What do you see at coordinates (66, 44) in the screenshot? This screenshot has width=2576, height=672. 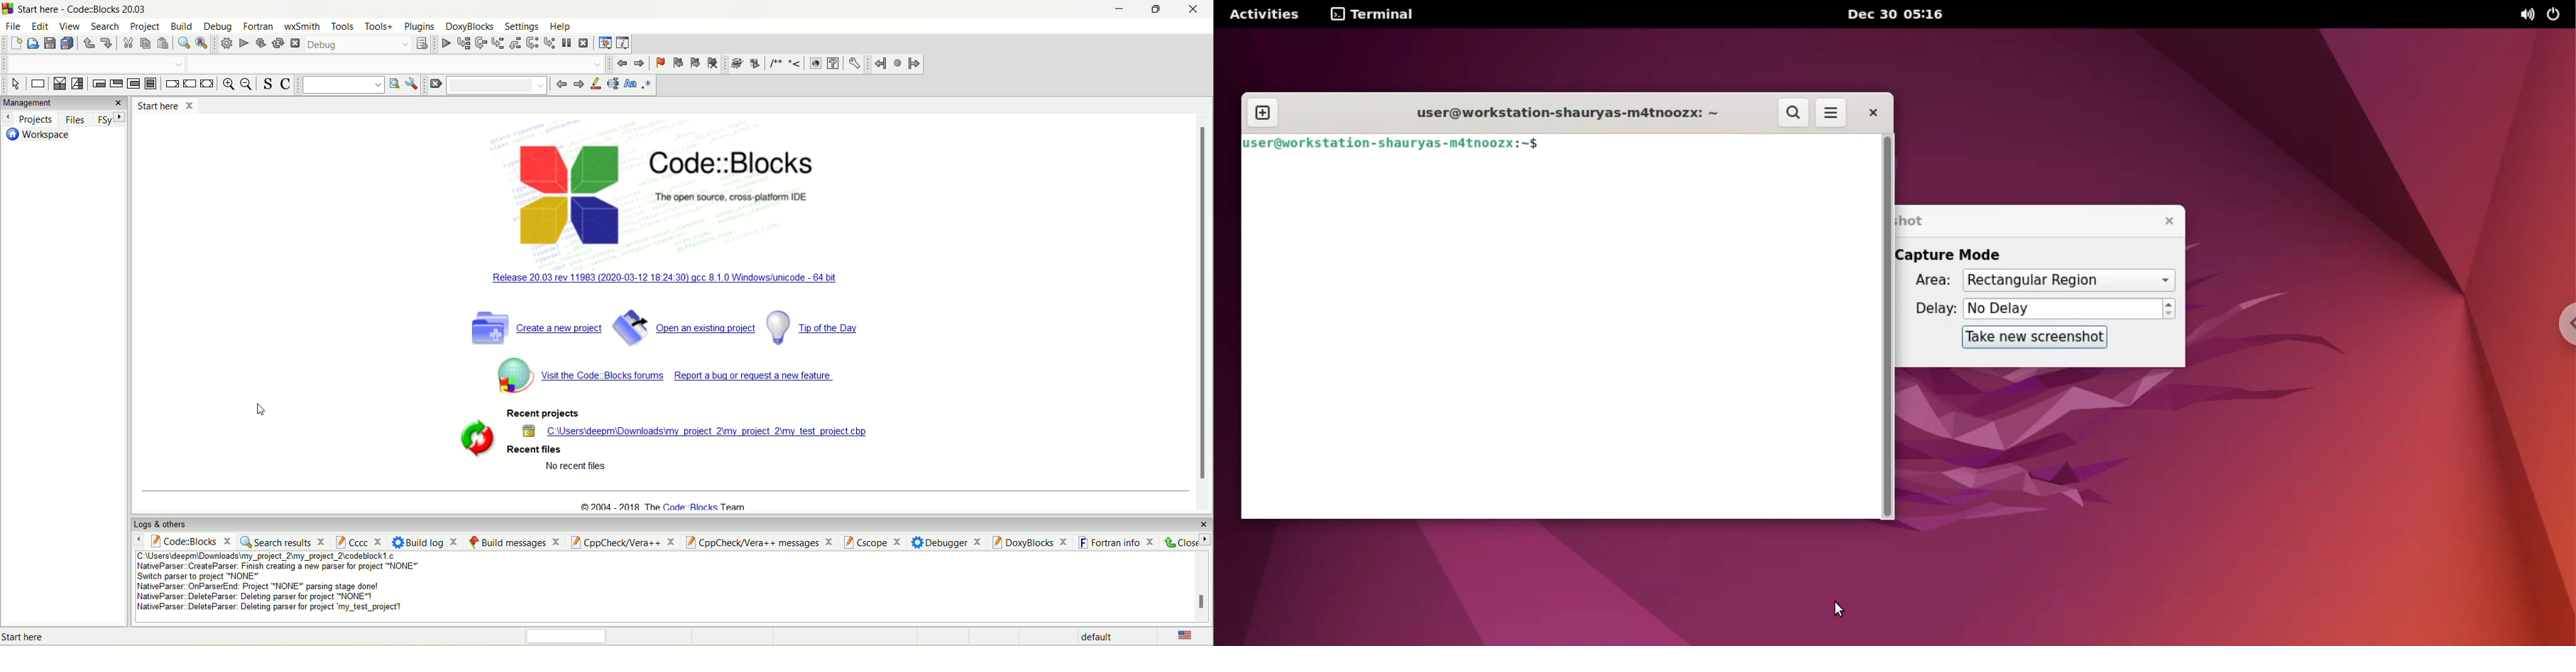 I see `save everything` at bounding box center [66, 44].